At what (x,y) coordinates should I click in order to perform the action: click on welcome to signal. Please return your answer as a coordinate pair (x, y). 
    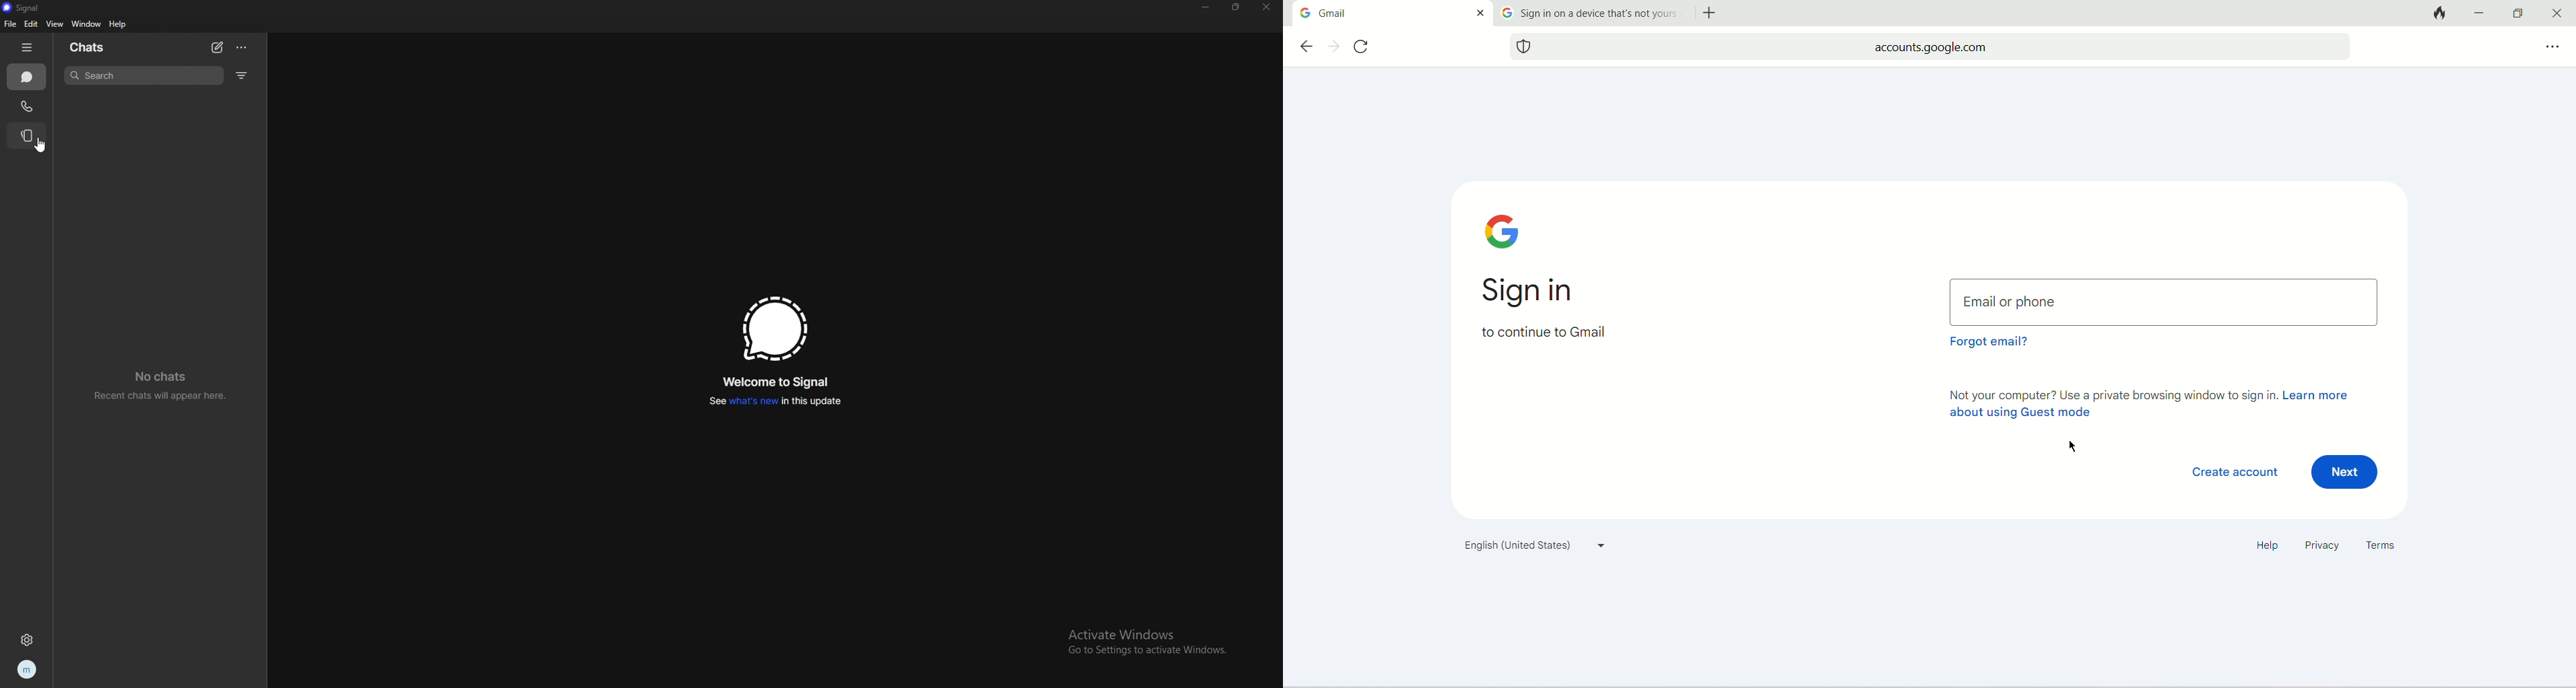
    Looking at the image, I should click on (776, 381).